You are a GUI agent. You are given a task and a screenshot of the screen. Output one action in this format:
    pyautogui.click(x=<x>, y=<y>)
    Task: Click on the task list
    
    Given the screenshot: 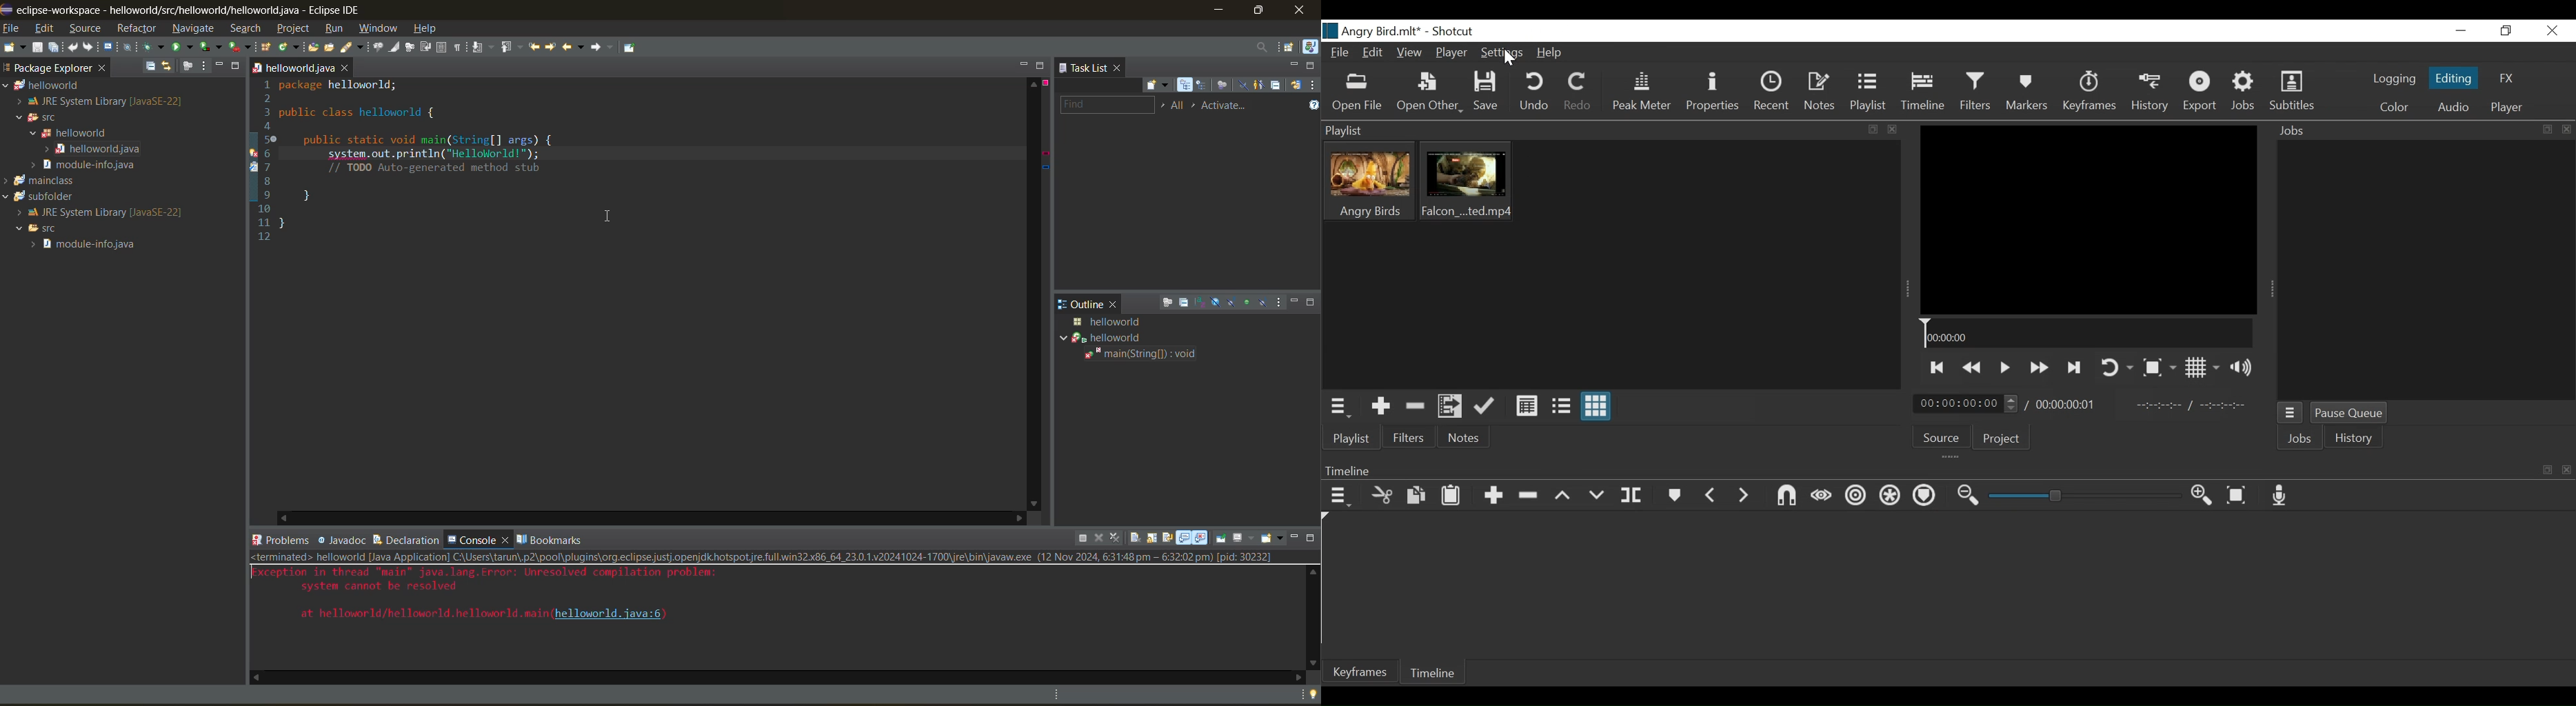 What is the action you would take?
    pyautogui.click(x=1086, y=68)
    